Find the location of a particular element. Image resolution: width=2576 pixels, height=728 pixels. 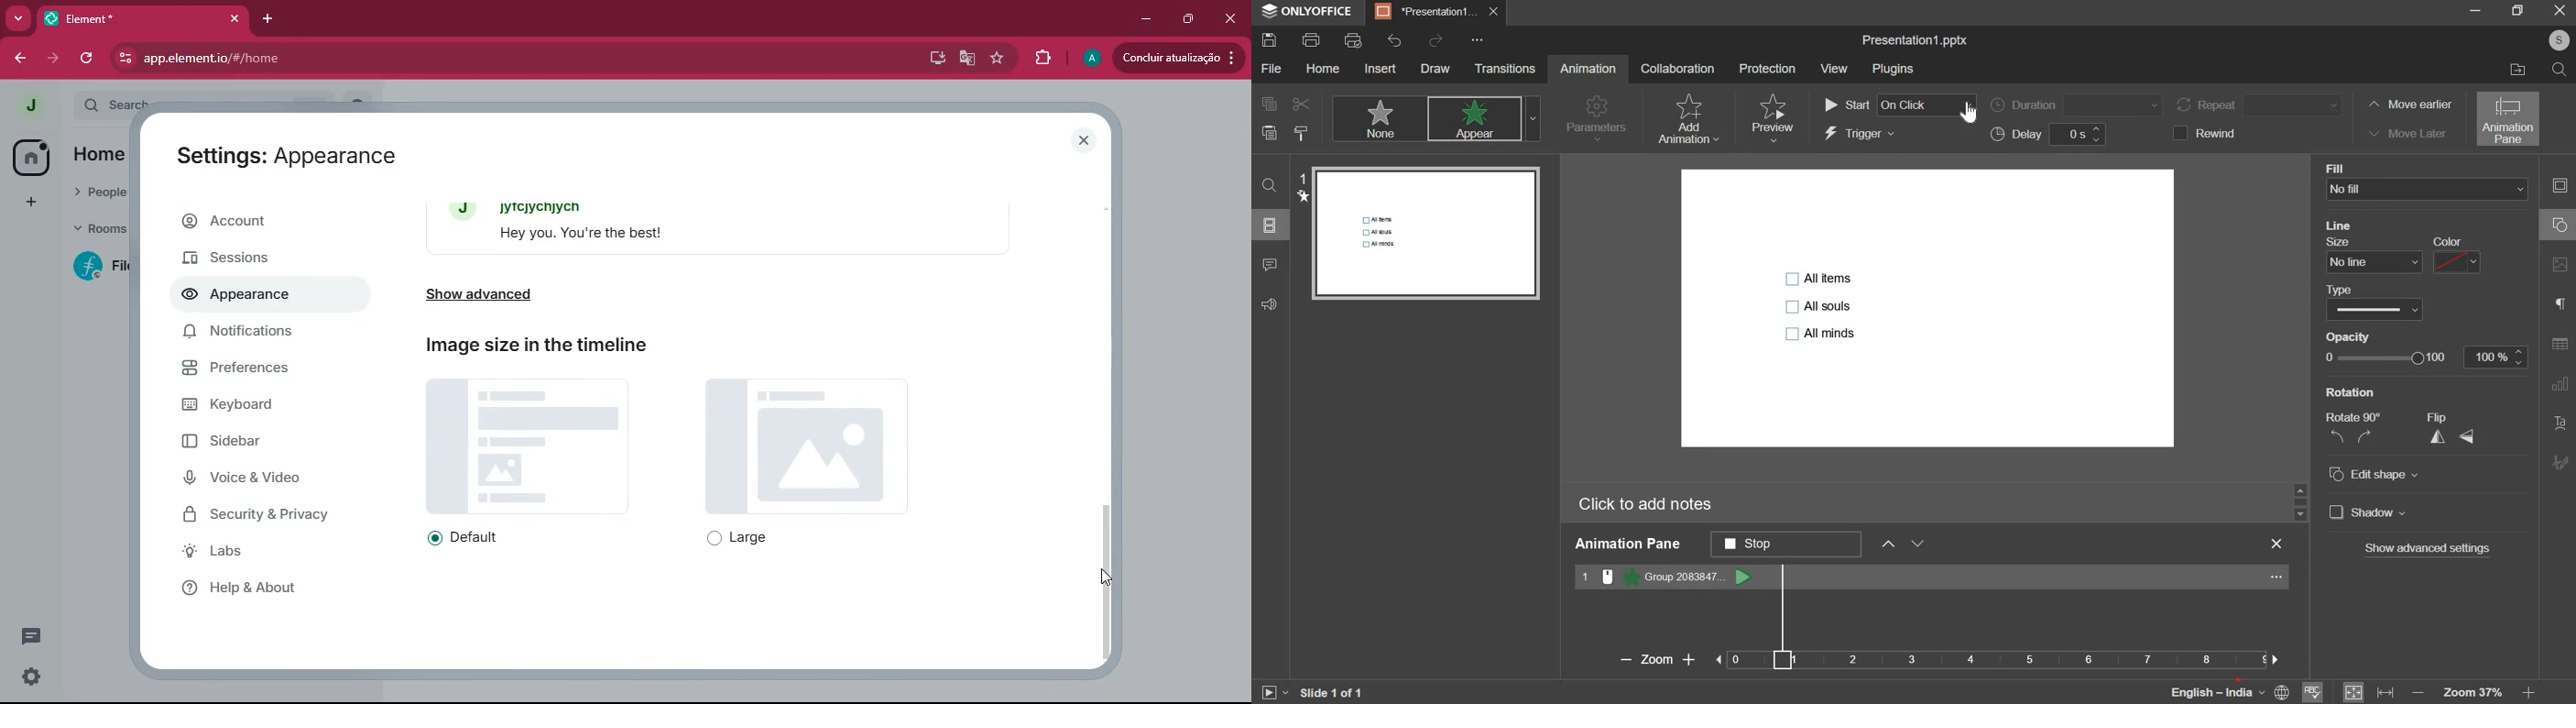

preview is located at coordinates (1772, 117).